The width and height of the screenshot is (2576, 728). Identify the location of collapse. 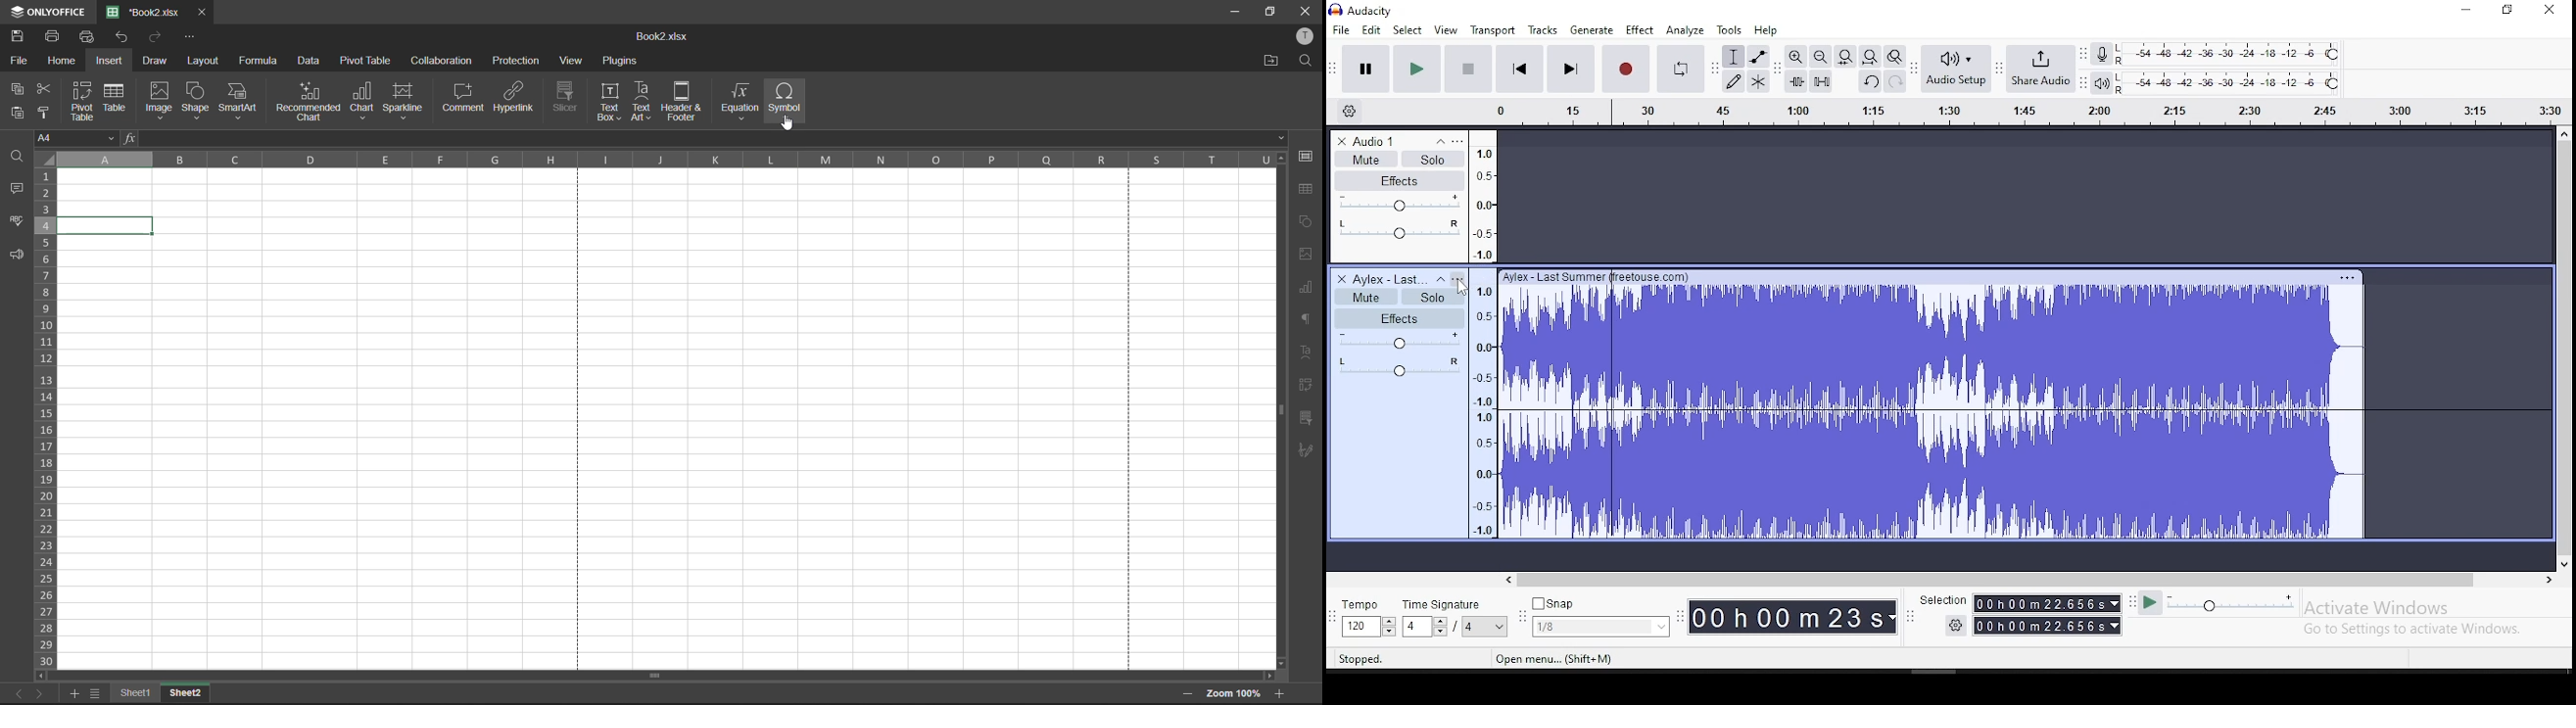
(1439, 141).